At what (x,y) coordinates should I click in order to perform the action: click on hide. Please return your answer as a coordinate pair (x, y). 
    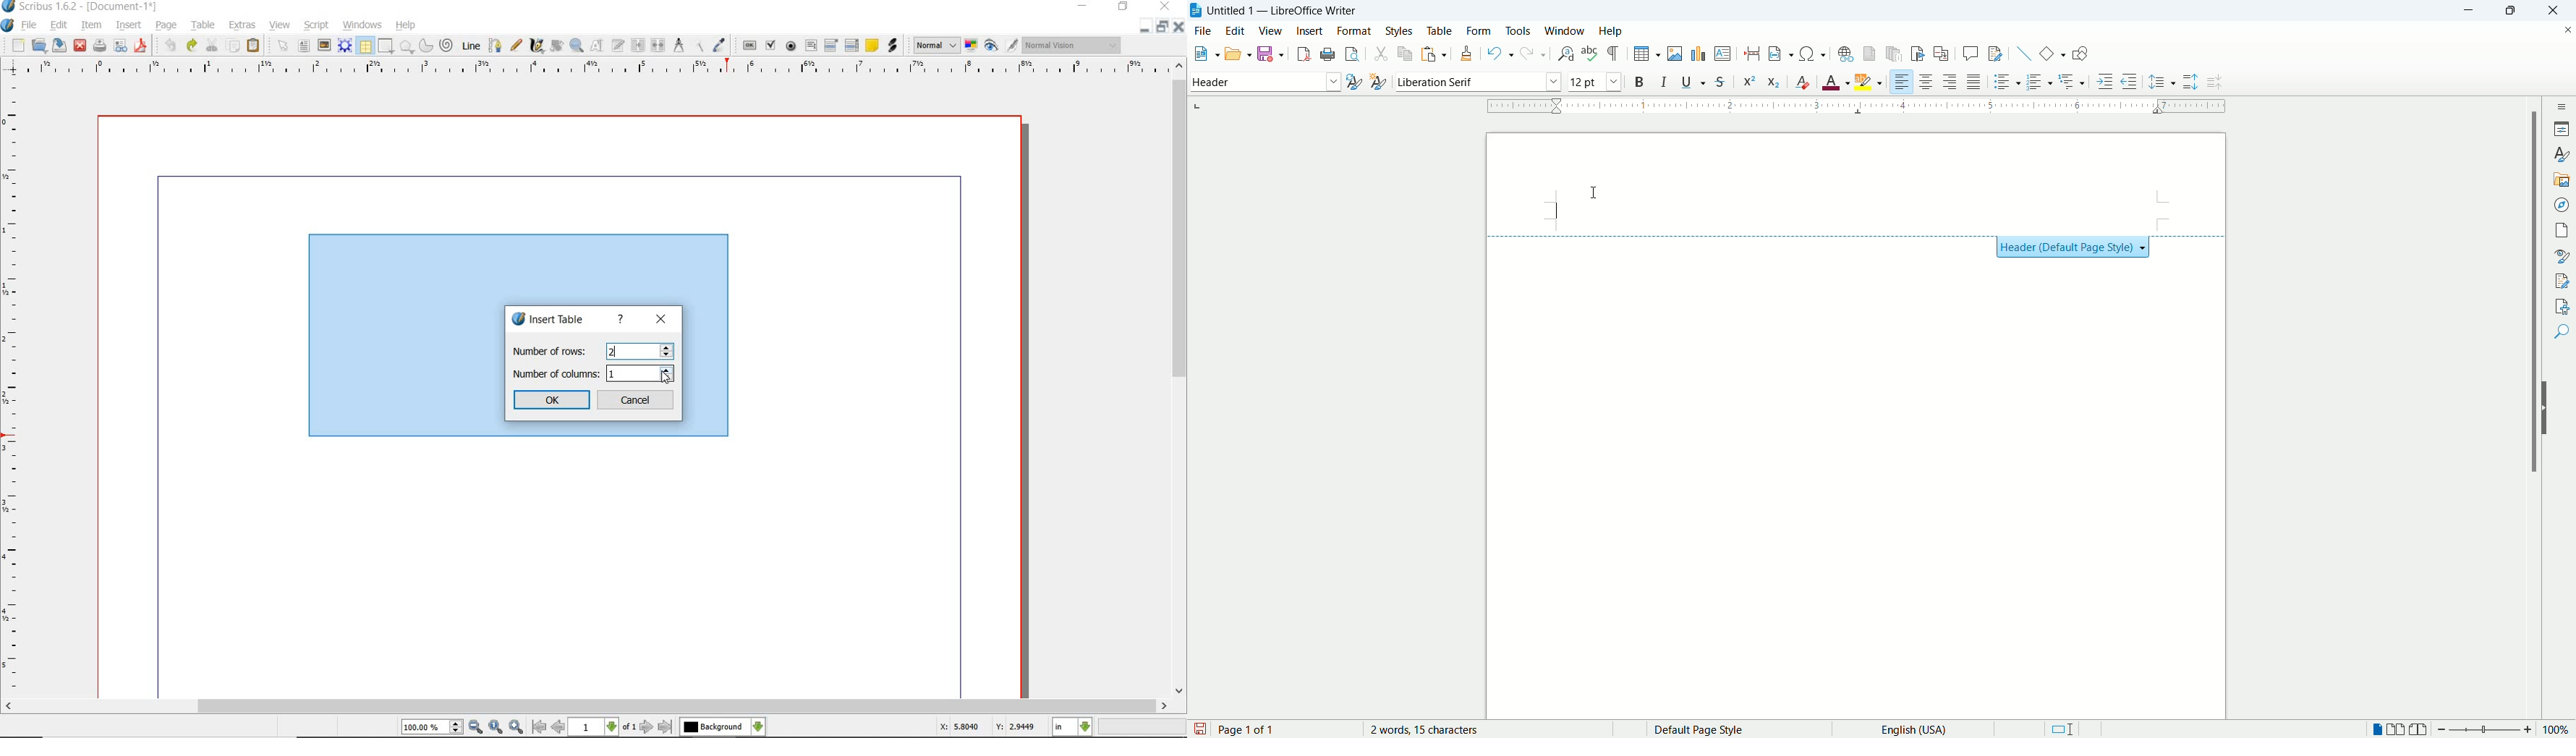
    Looking at the image, I should click on (2549, 412).